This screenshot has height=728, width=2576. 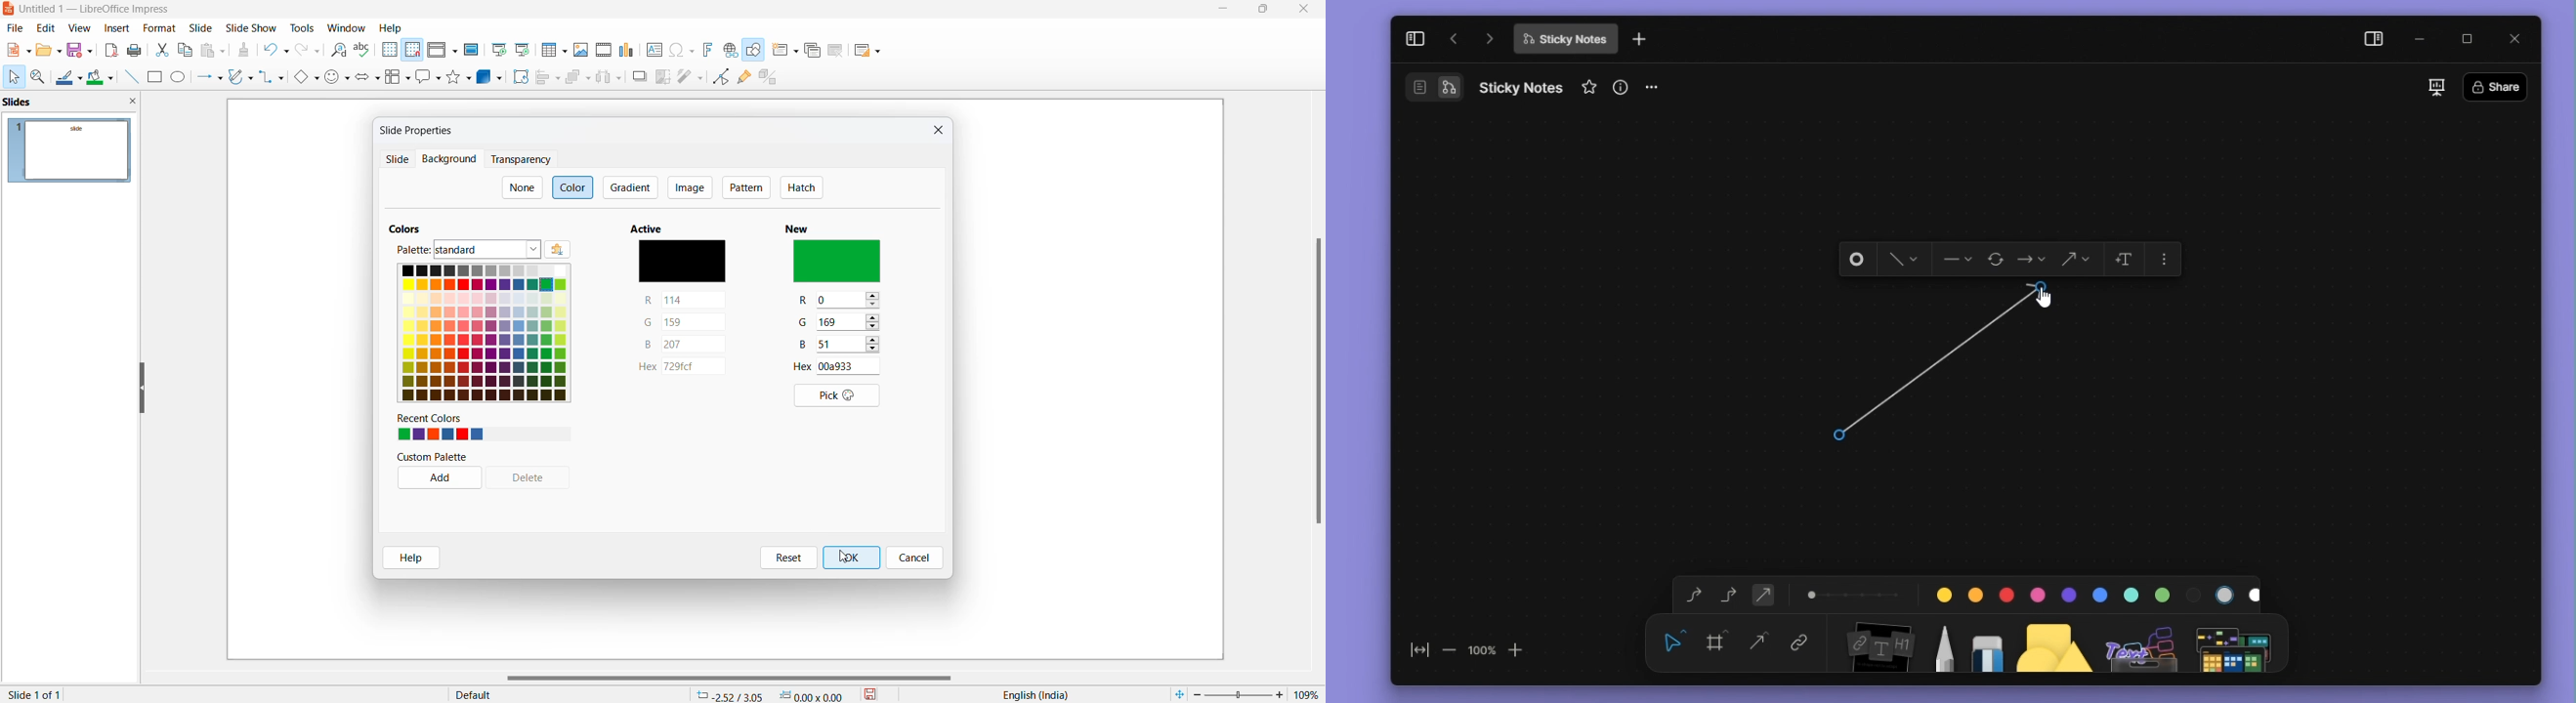 What do you see at coordinates (278, 52) in the screenshot?
I see `undo` at bounding box center [278, 52].